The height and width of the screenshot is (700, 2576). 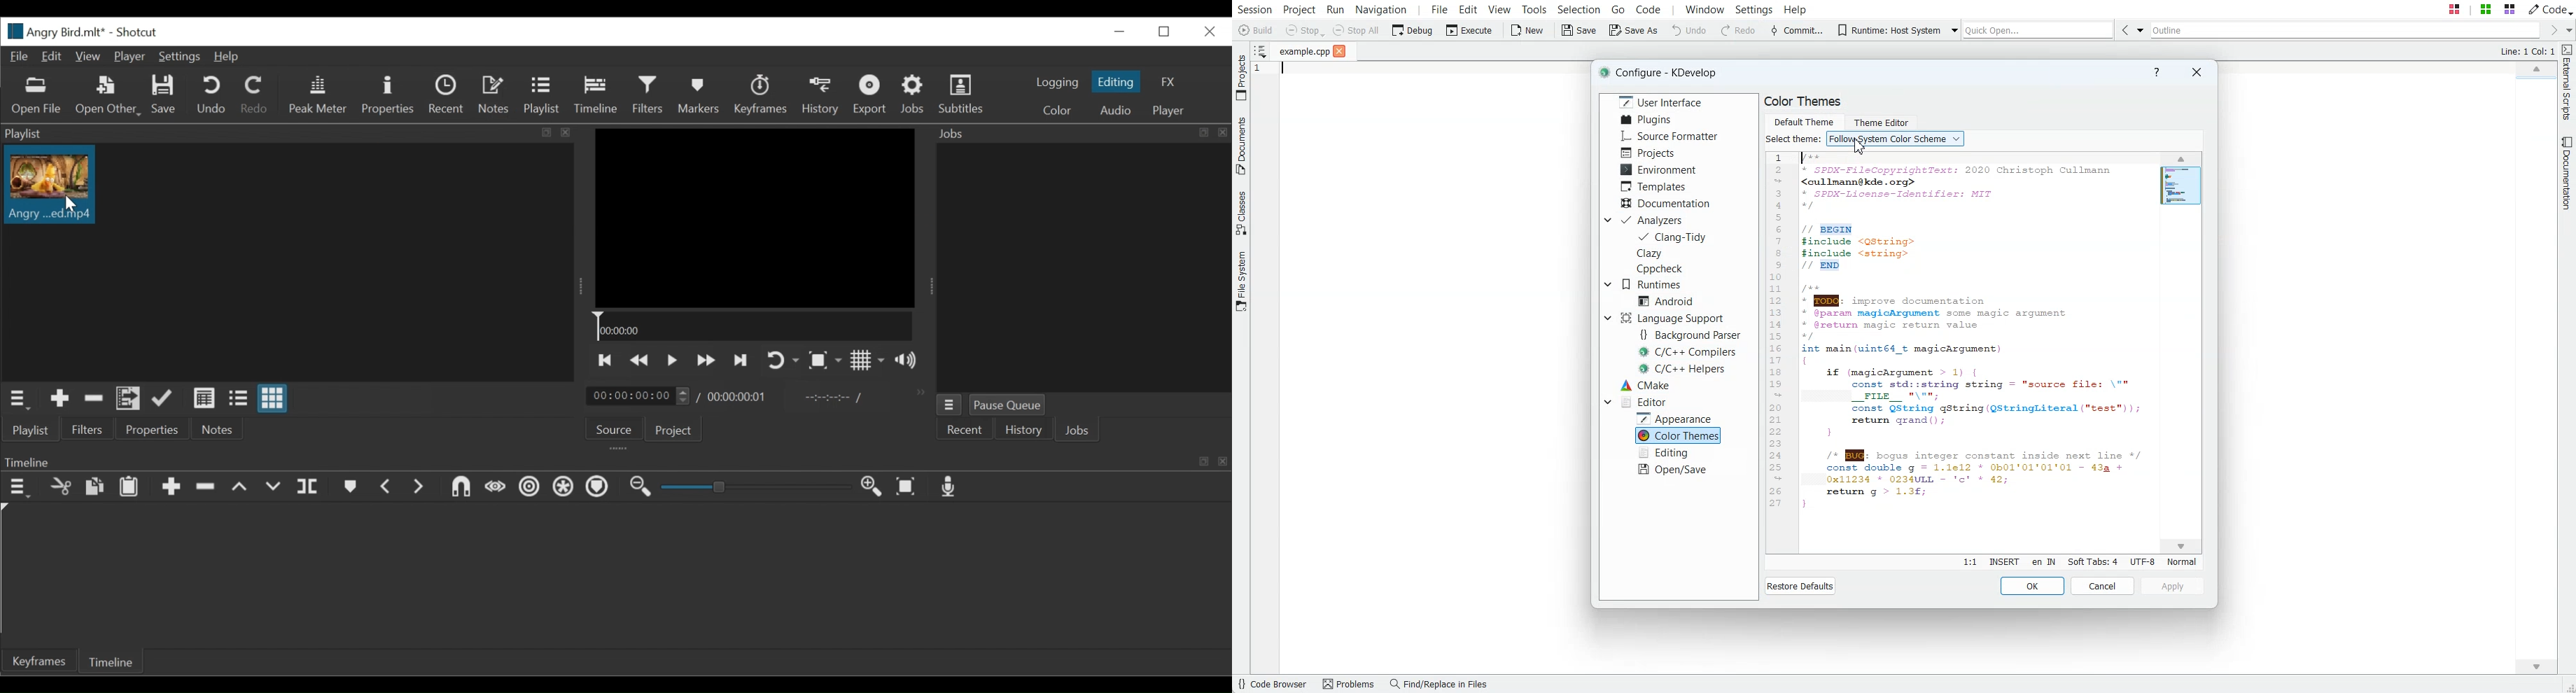 I want to click on Export, so click(x=871, y=96).